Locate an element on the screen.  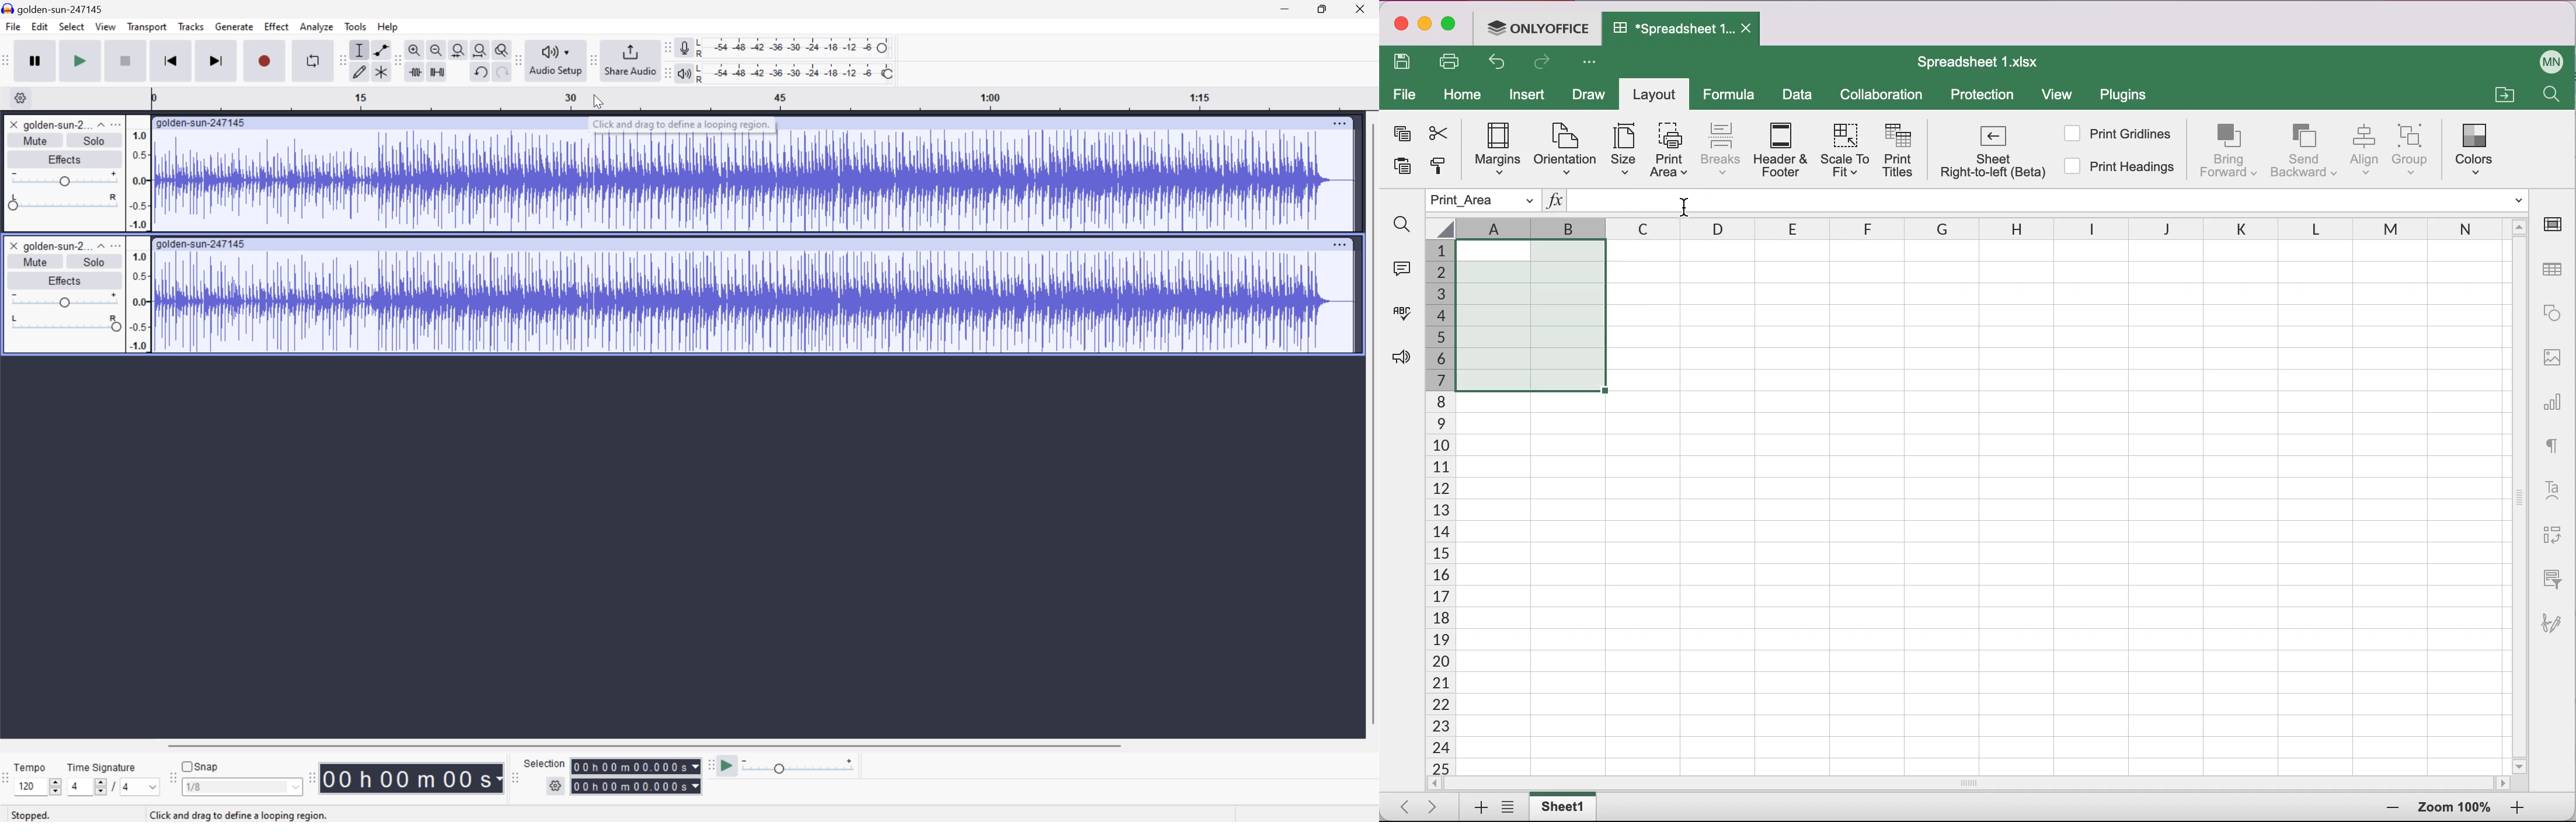
golden-sun-2... is located at coordinates (54, 248).